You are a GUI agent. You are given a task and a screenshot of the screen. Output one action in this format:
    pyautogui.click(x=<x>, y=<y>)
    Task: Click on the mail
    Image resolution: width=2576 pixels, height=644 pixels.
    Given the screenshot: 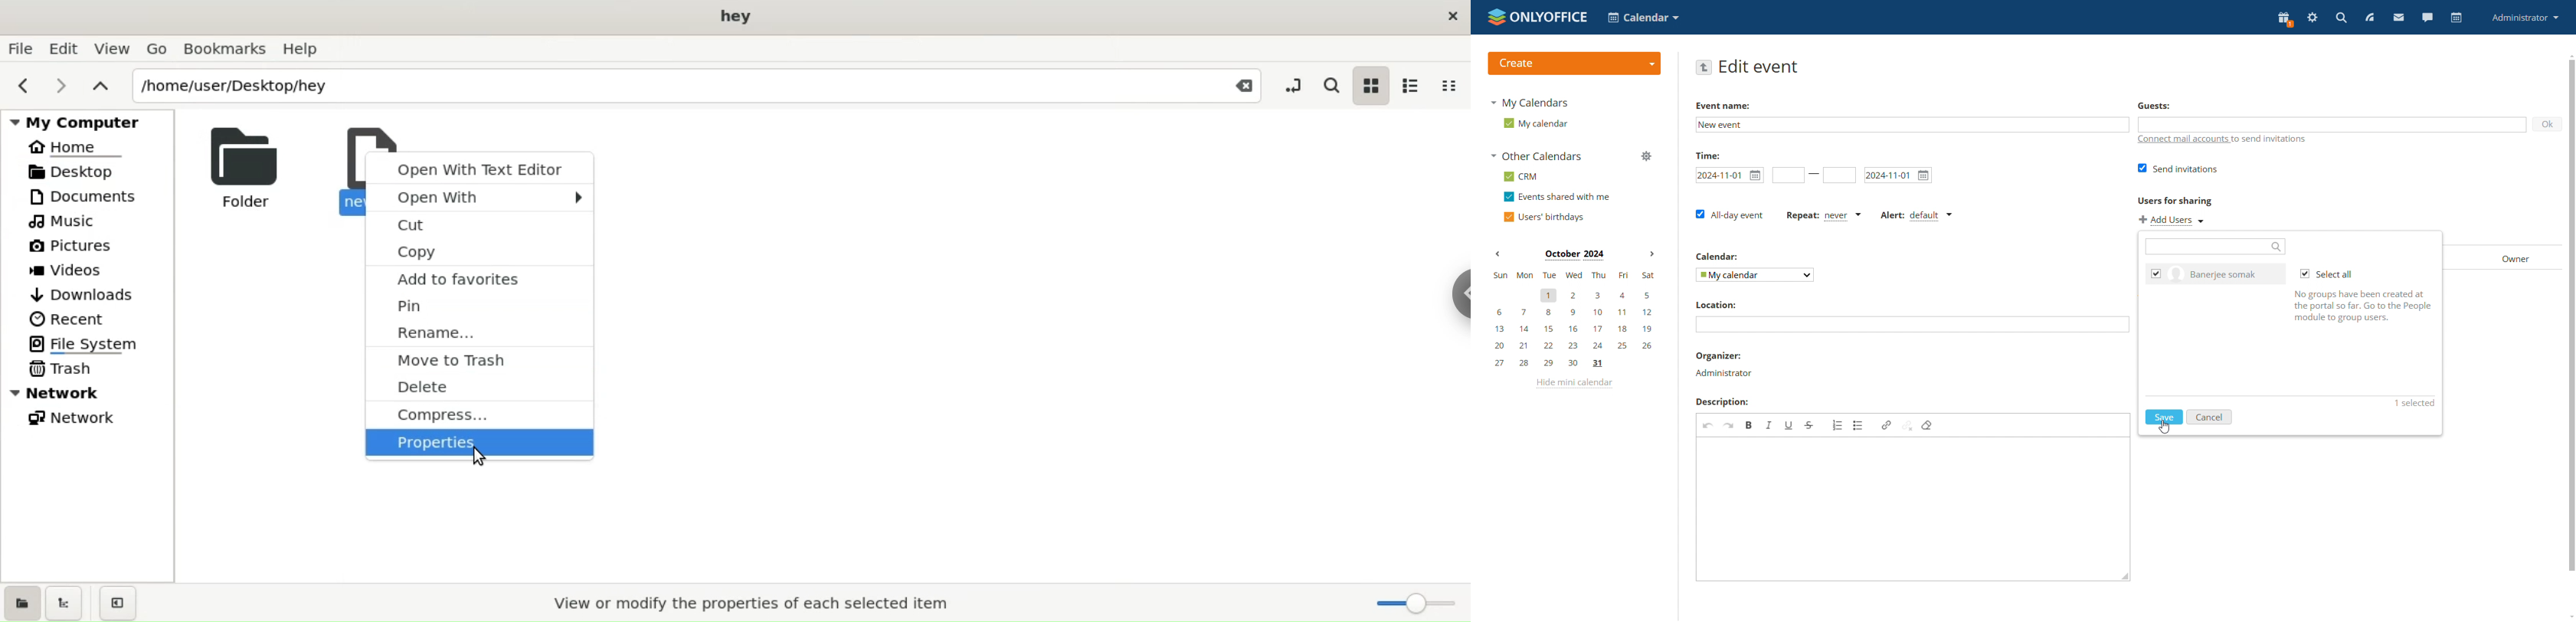 What is the action you would take?
    pyautogui.click(x=2398, y=17)
    